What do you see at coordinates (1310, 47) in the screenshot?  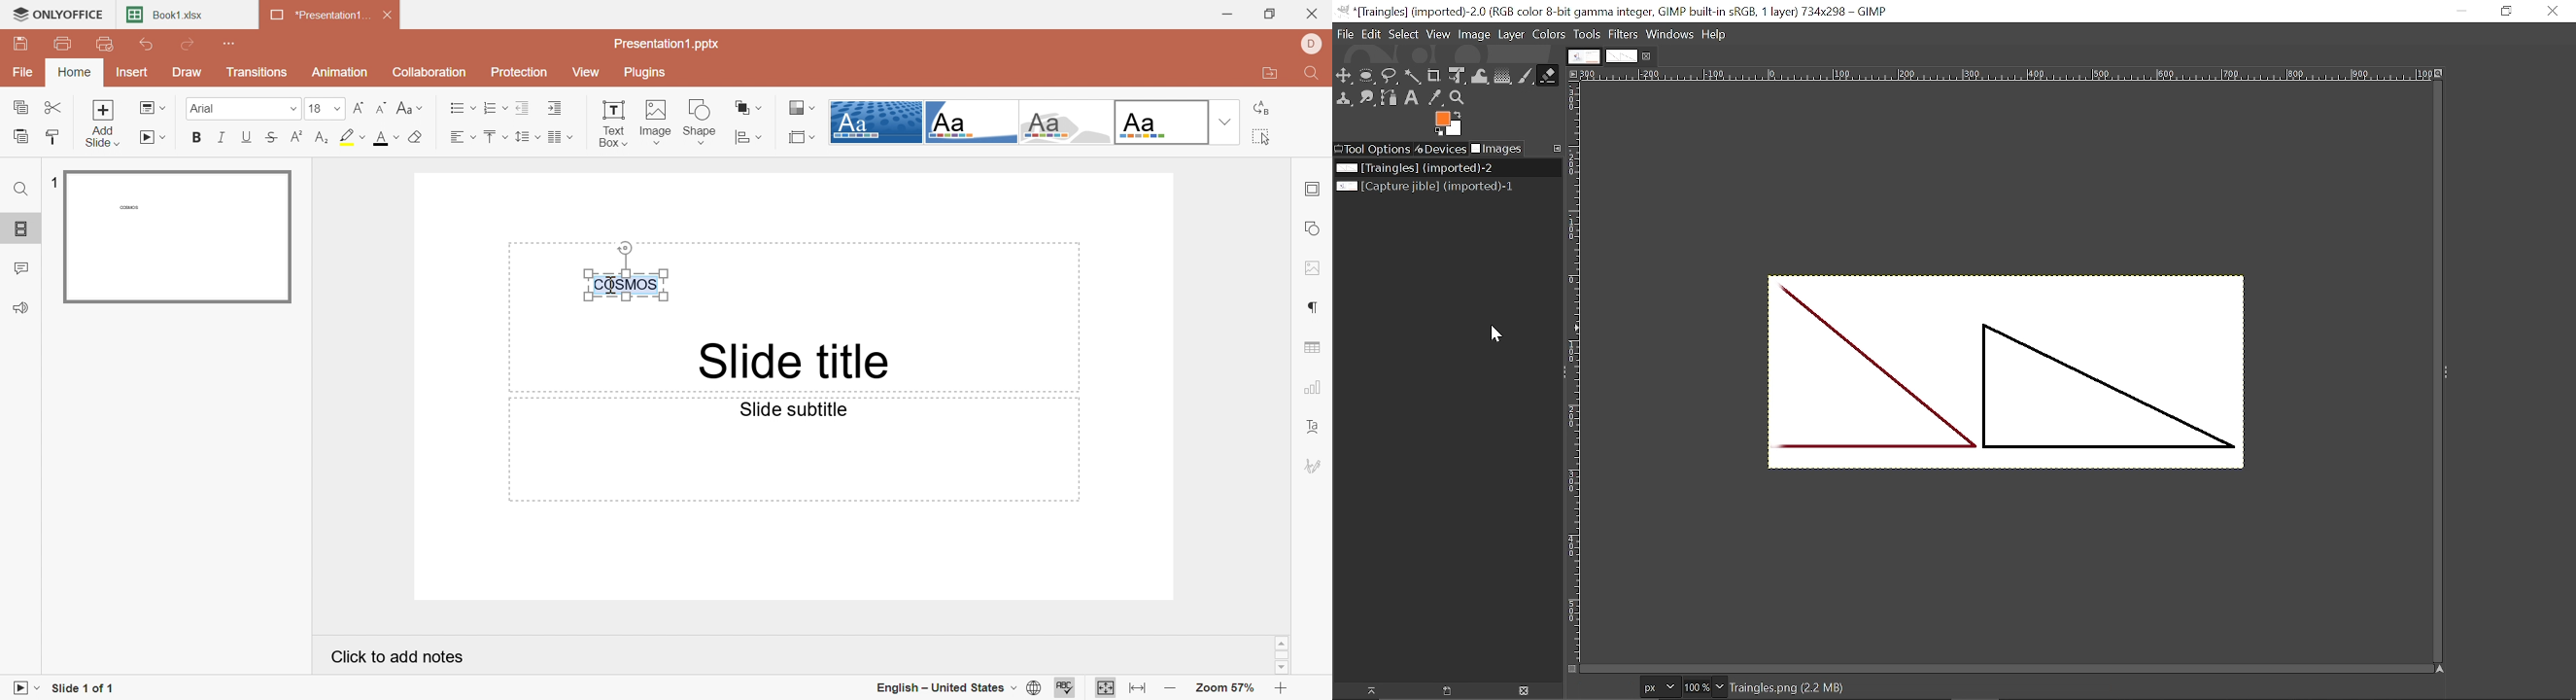 I see `DELL` at bounding box center [1310, 47].